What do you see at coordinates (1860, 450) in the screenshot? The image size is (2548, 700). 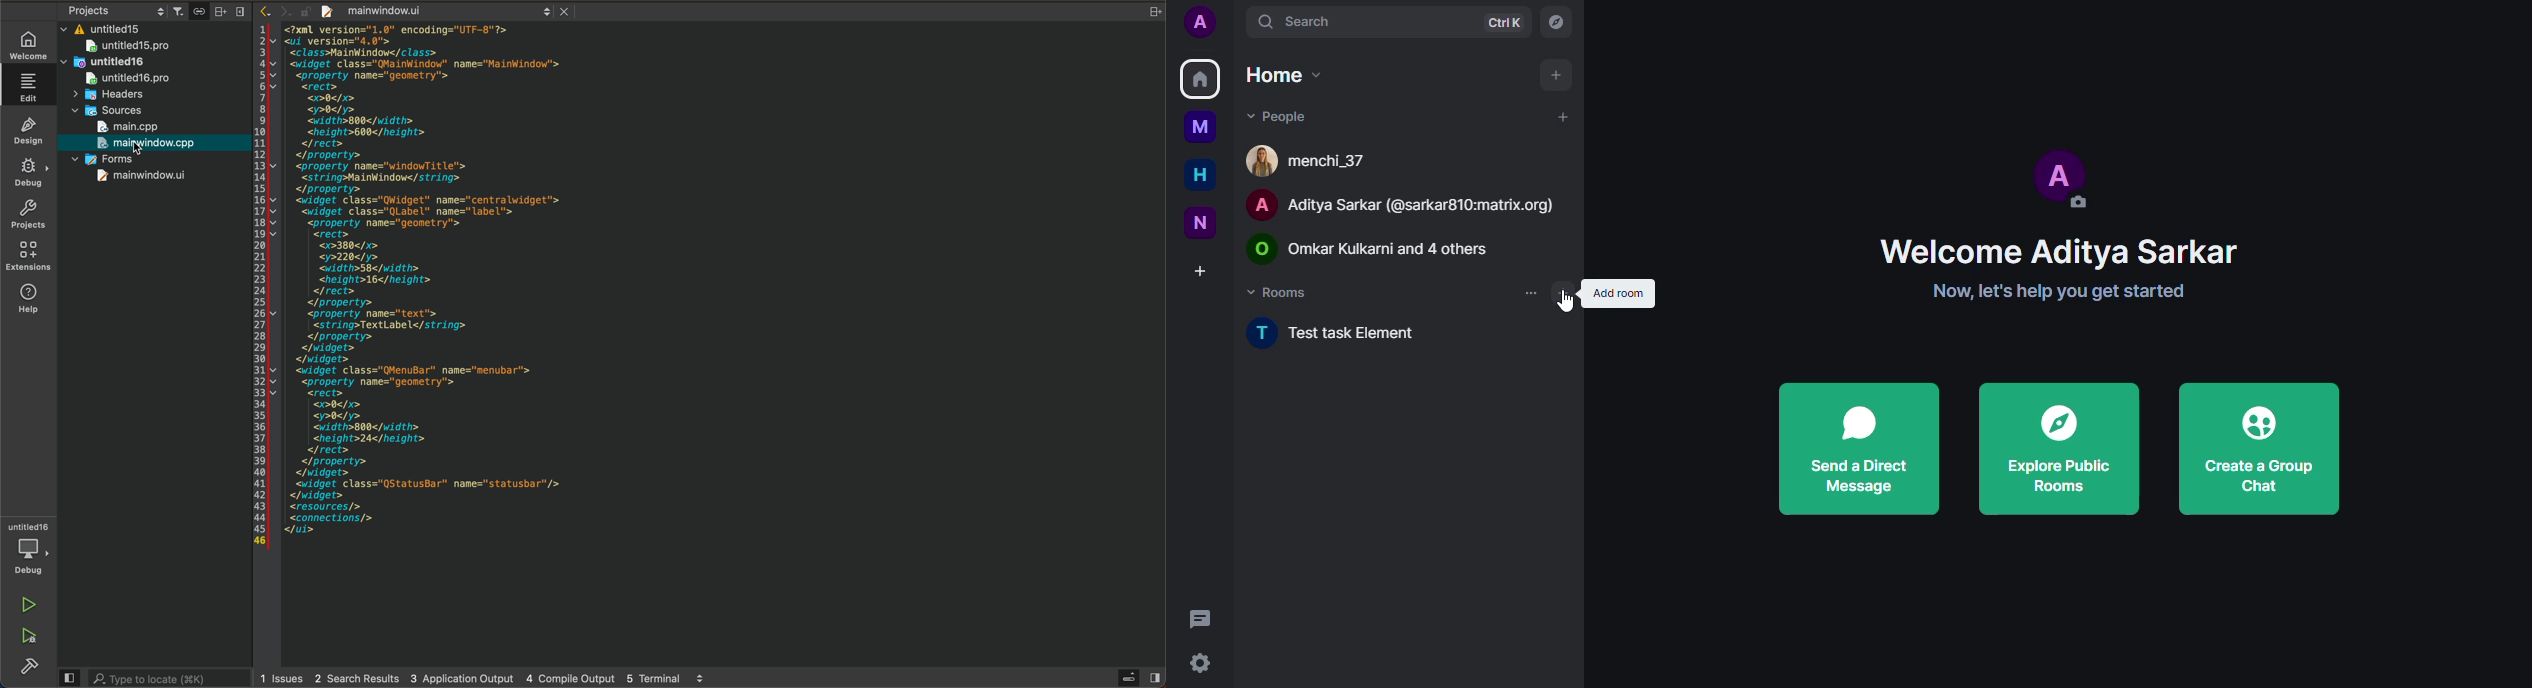 I see `send a direct message` at bounding box center [1860, 450].